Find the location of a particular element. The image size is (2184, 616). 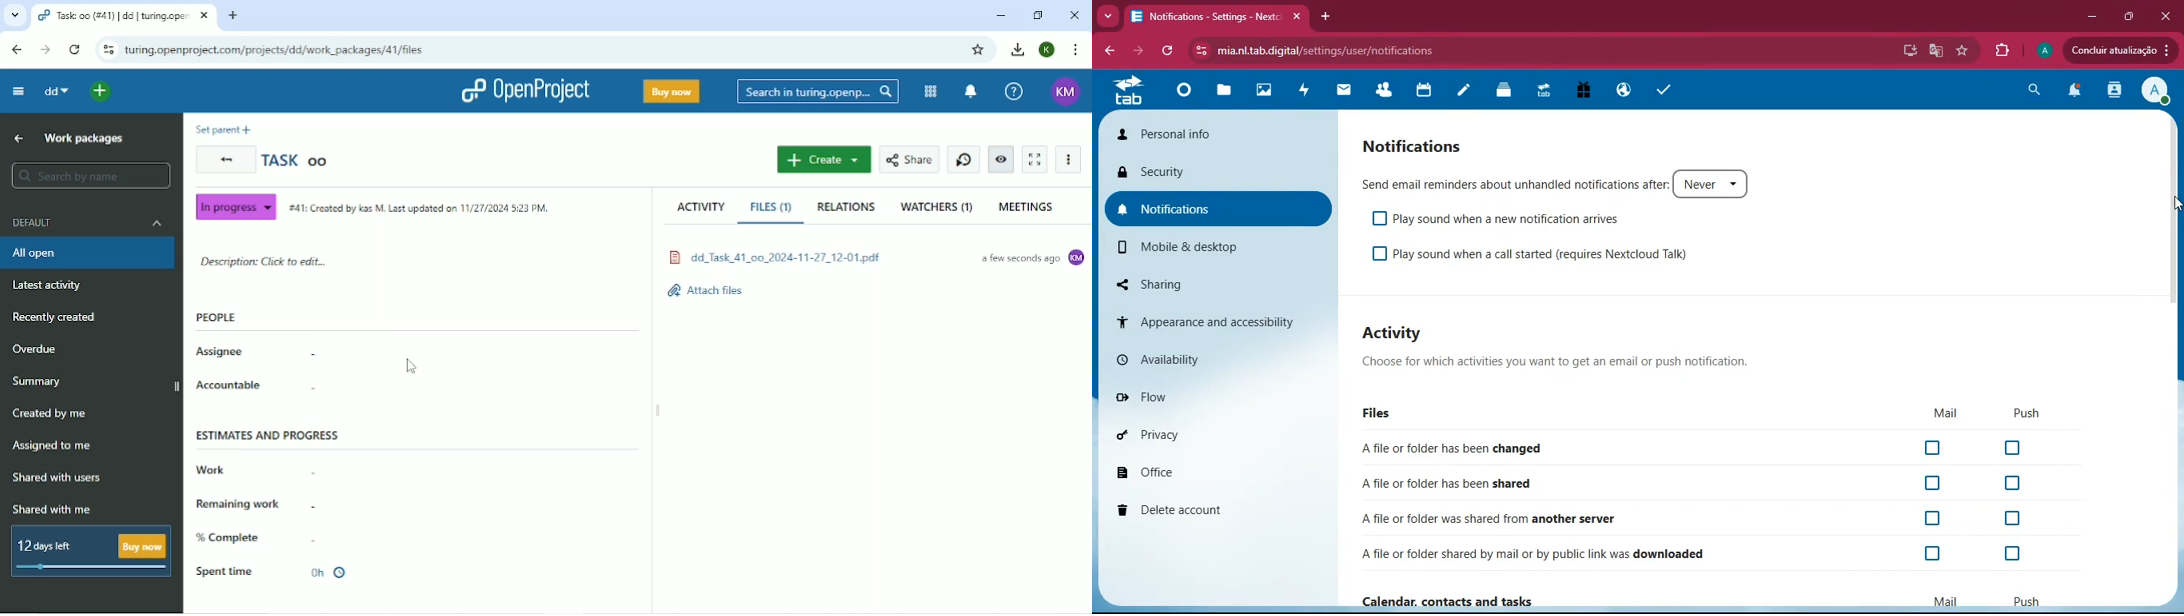

friends is located at coordinates (1389, 92).